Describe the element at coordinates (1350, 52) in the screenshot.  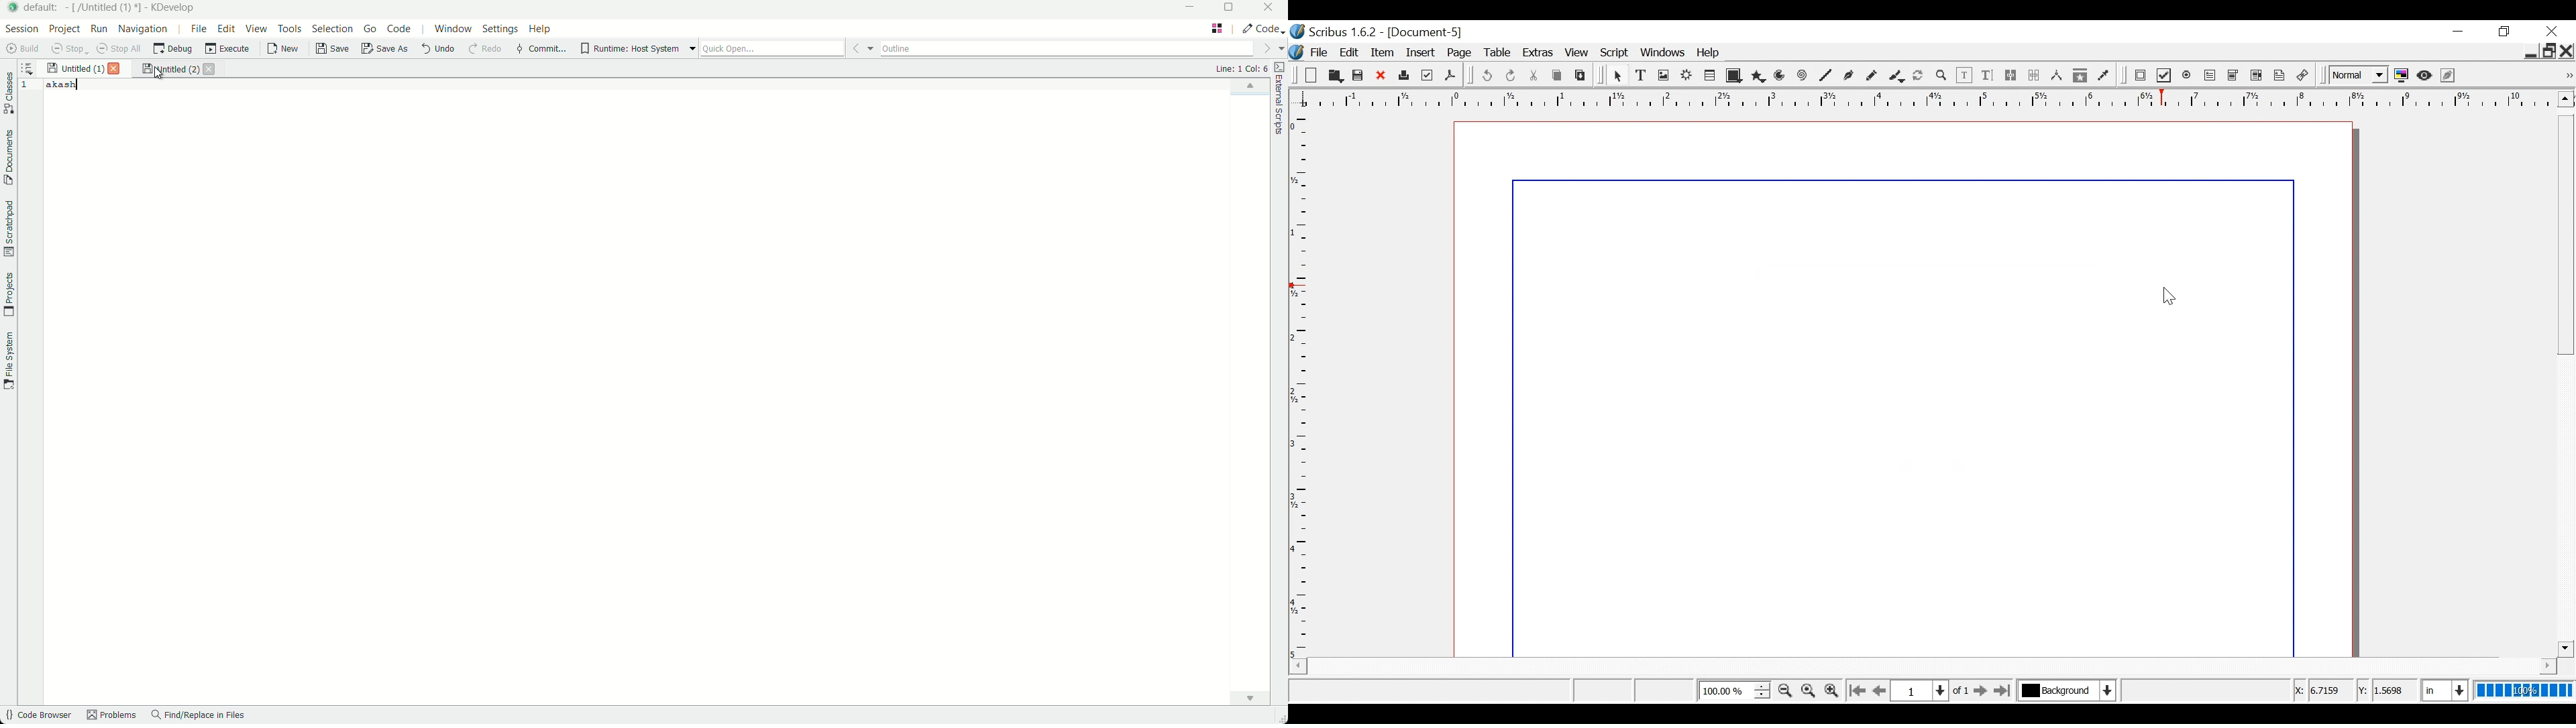
I see `Edit` at that location.